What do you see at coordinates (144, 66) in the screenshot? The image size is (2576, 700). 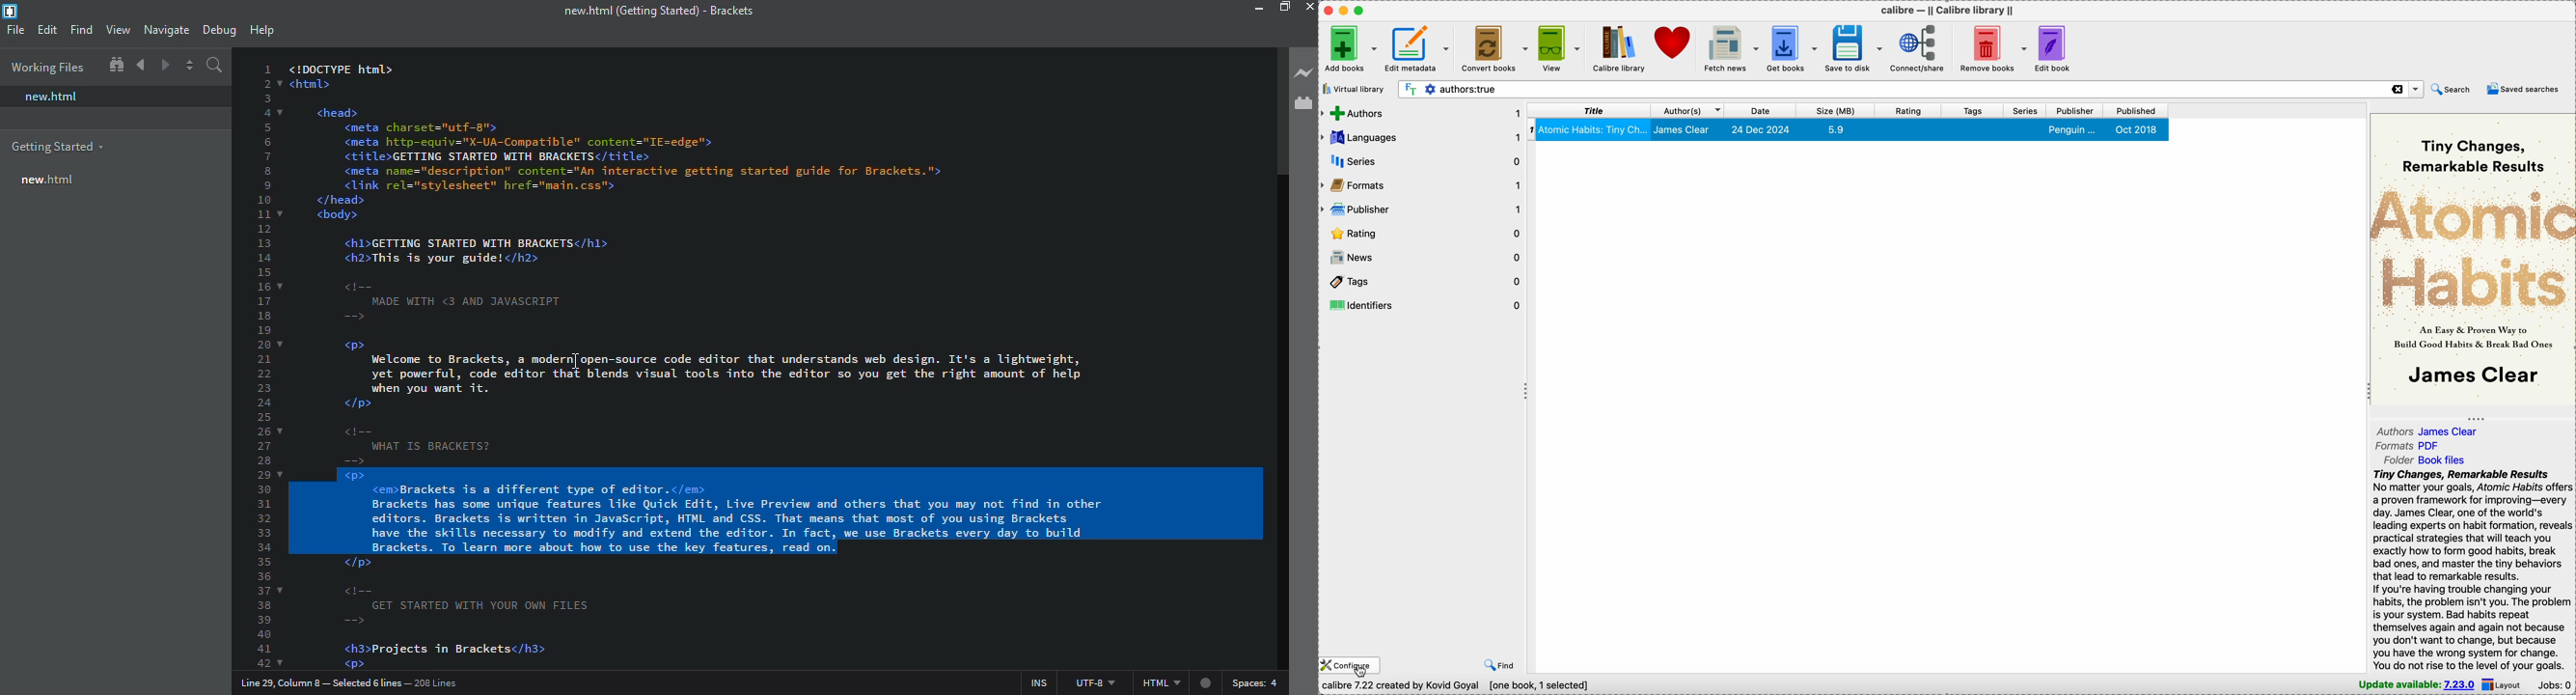 I see `navigate back` at bounding box center [144, 66].